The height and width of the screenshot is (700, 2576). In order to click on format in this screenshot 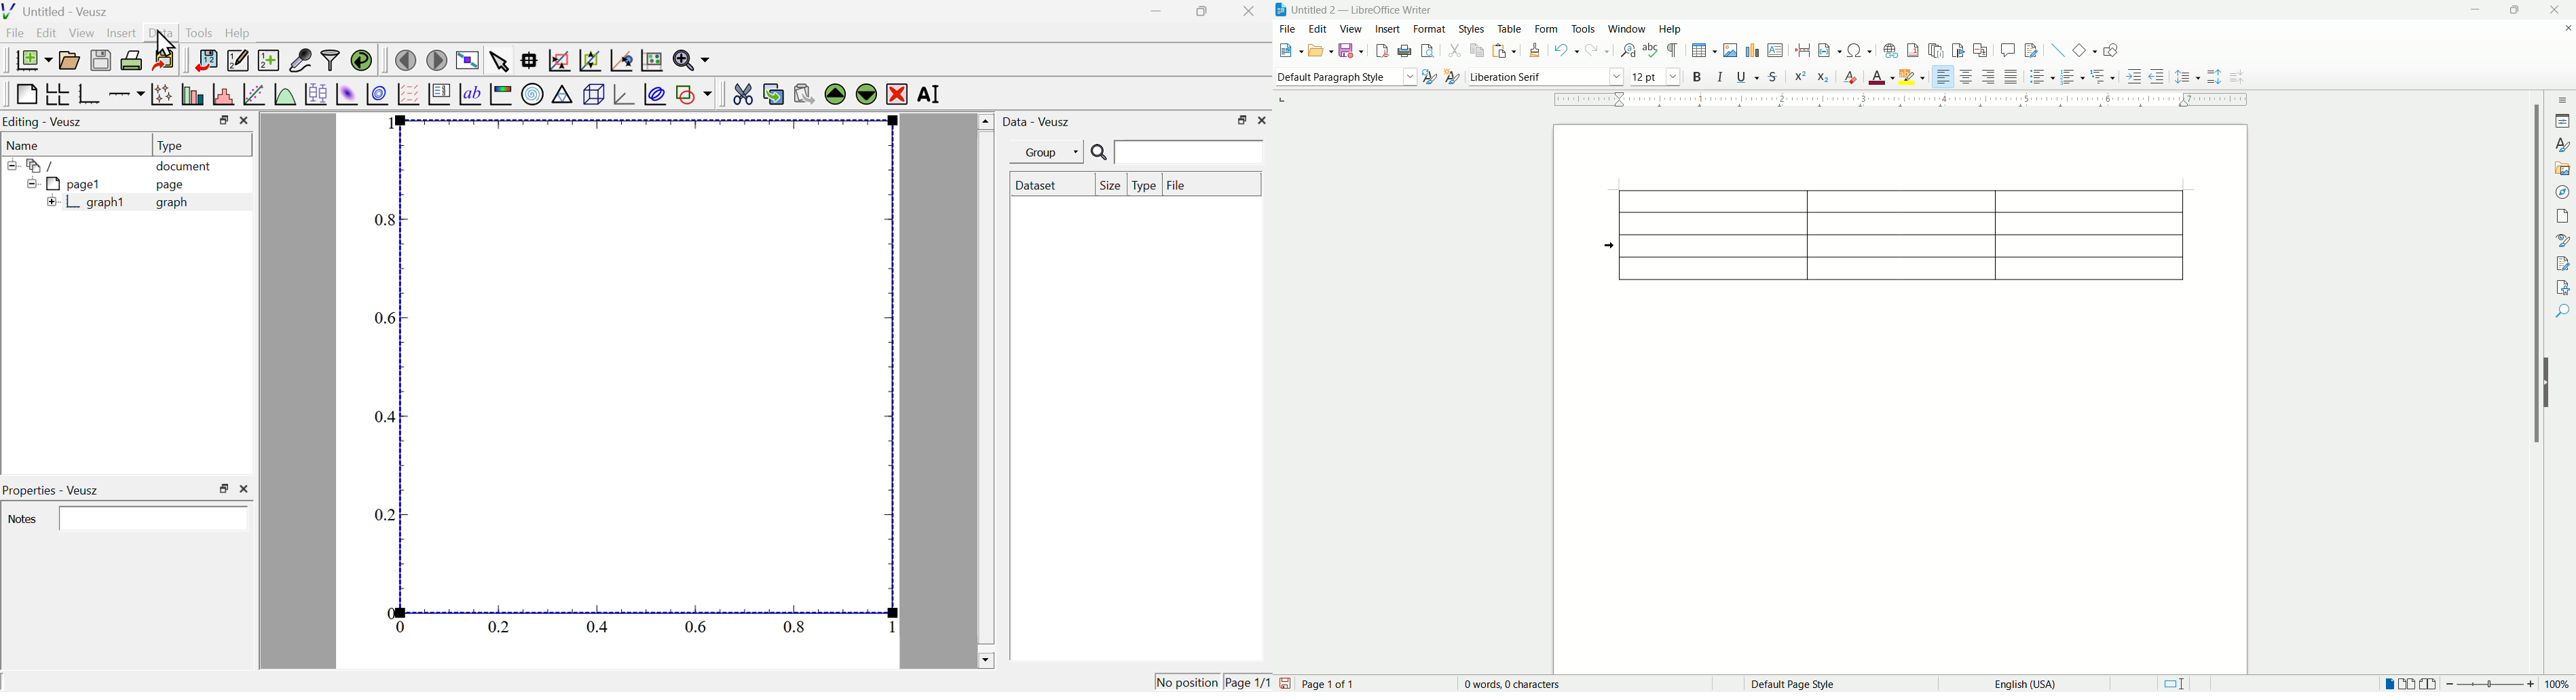, I will do `click(1430, 29)`.